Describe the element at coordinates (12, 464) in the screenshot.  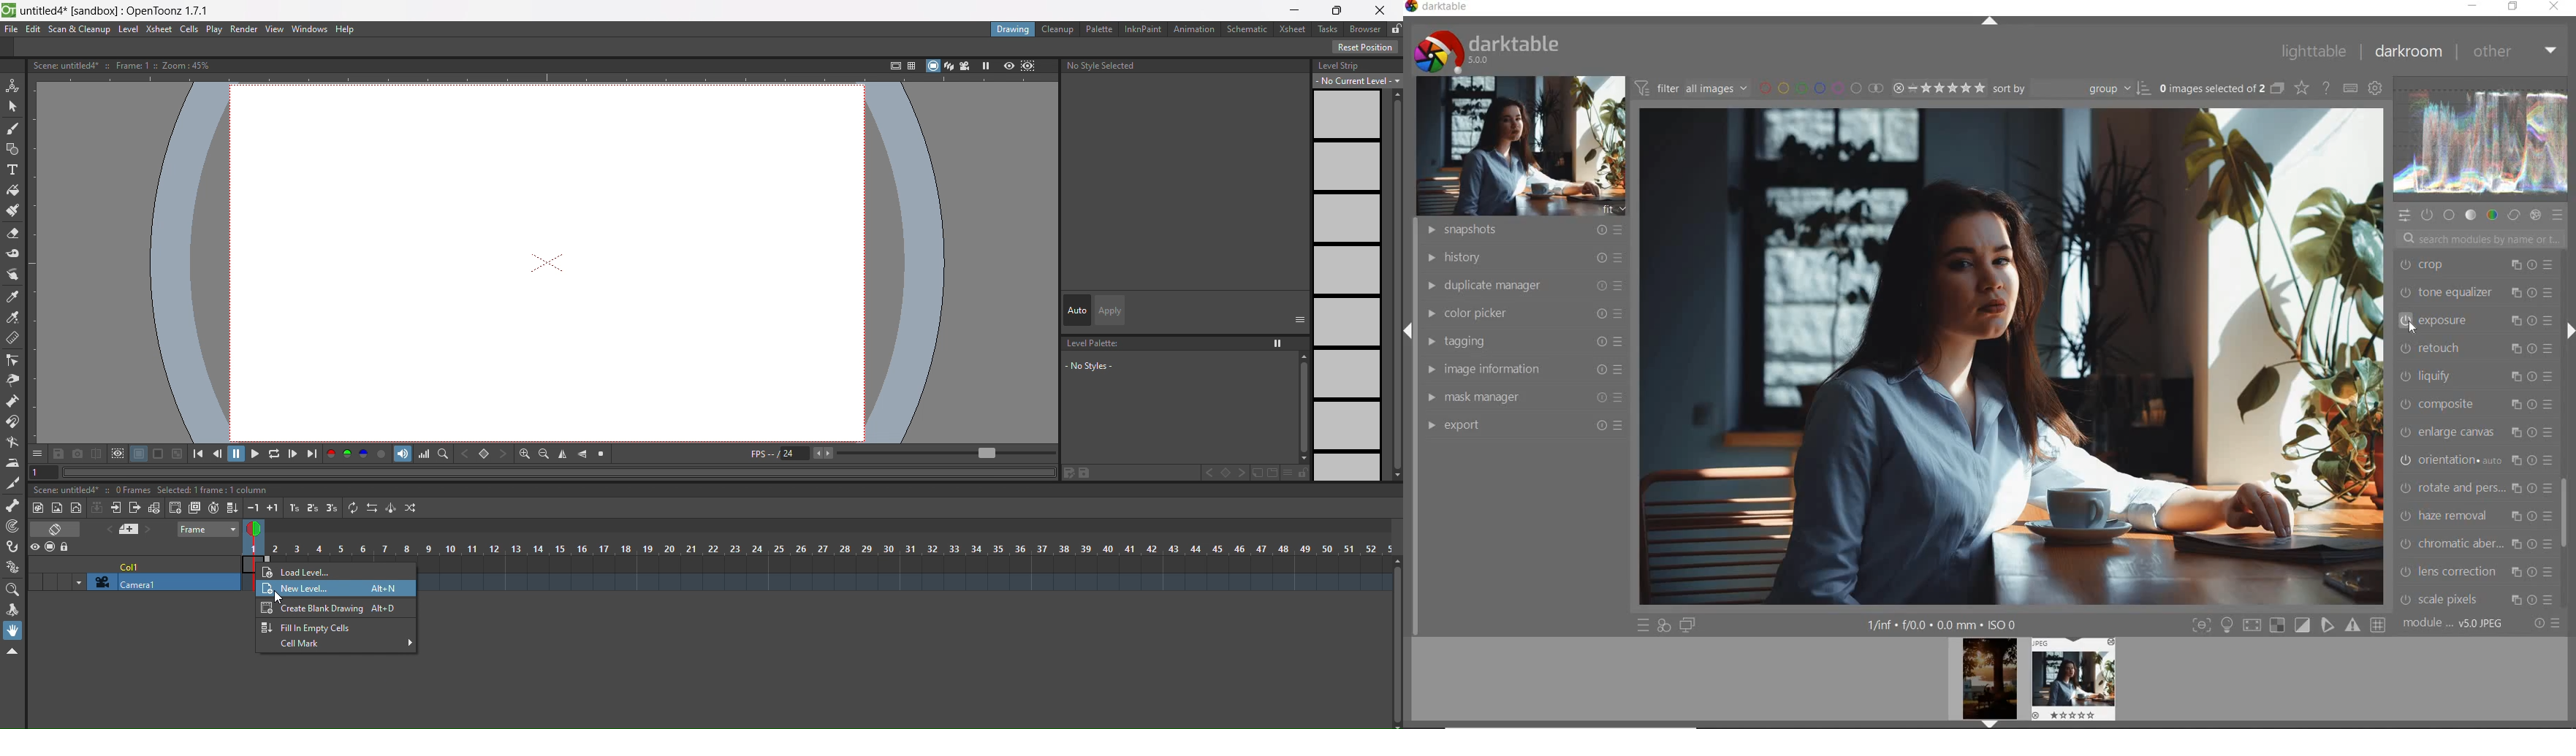
I see `iron tool` at that location.